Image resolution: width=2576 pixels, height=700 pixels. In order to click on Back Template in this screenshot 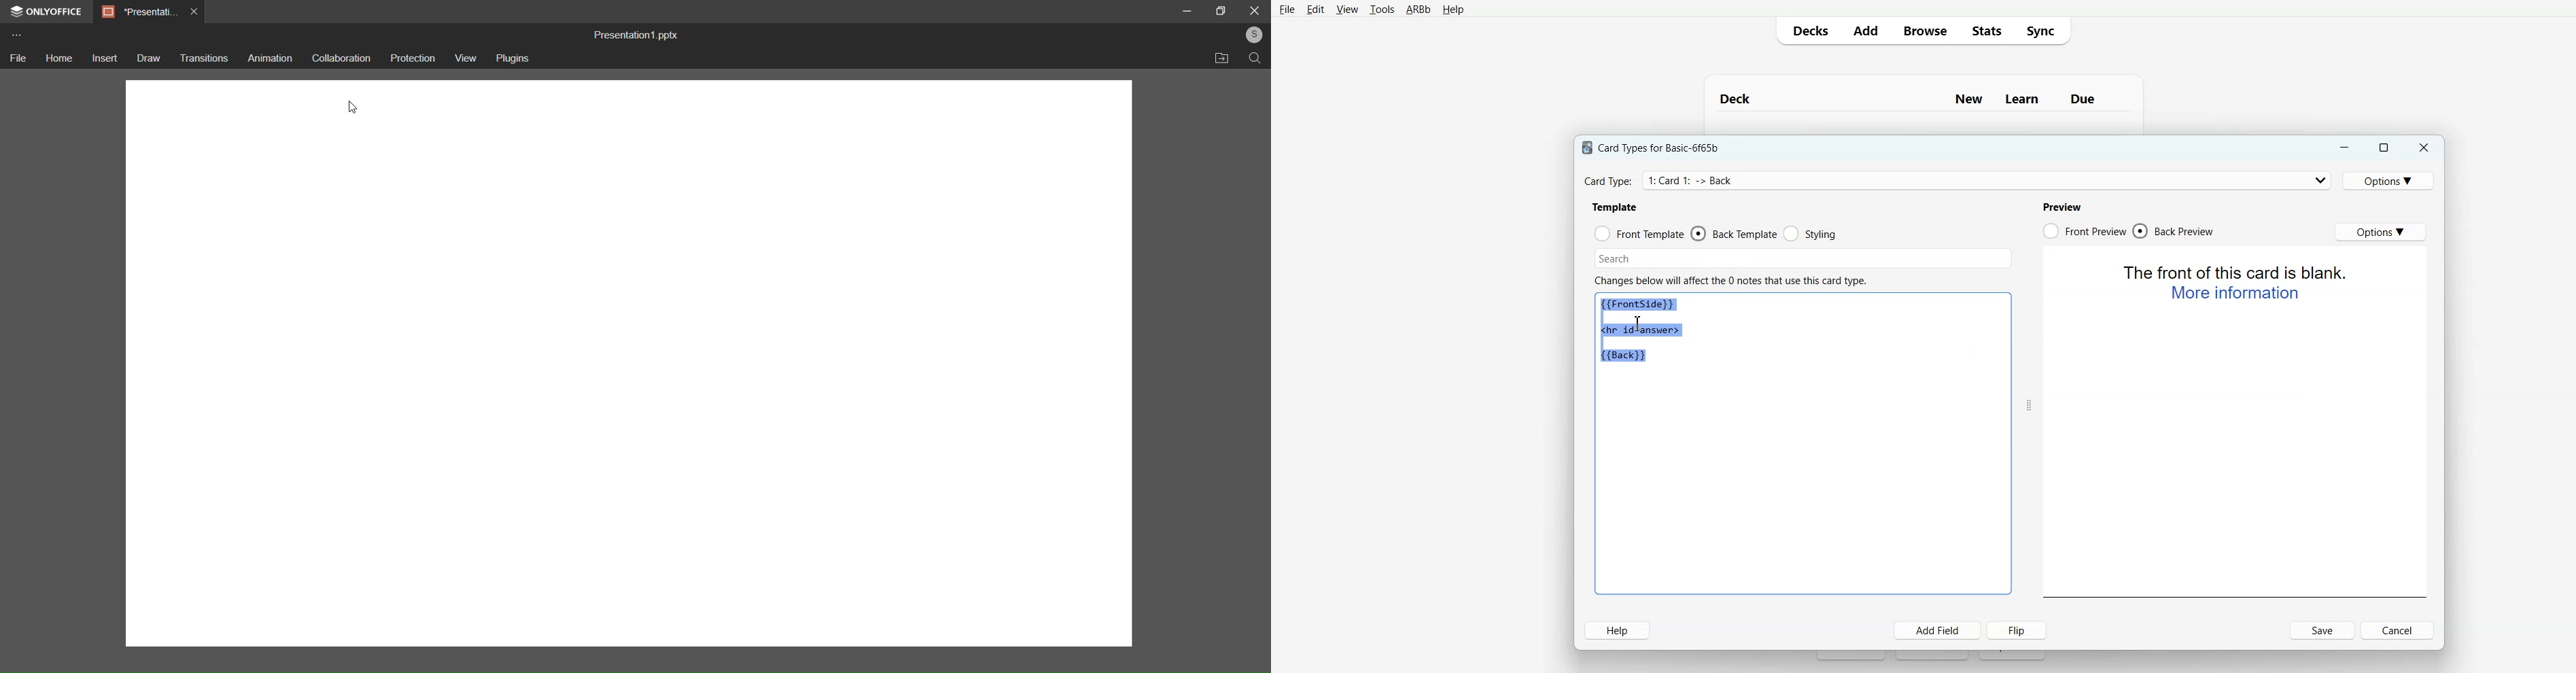, I will do `click(1733, 233)`.